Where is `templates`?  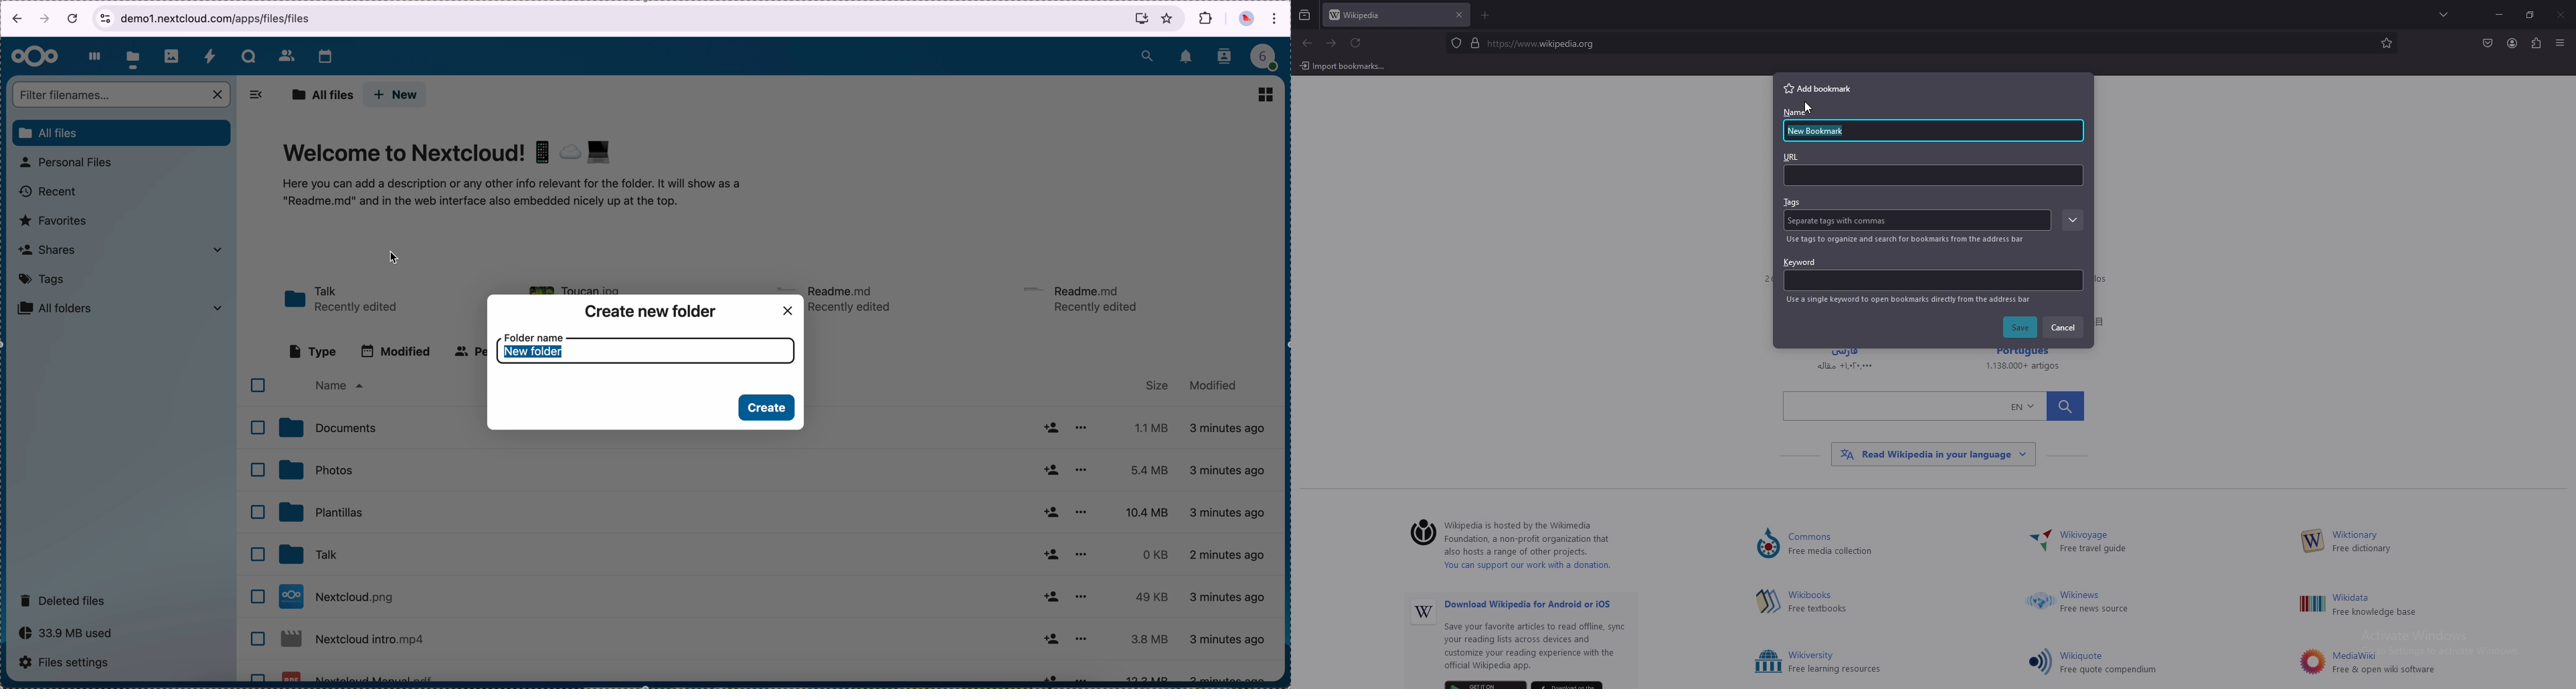
templates is located at coordinates (322, 511).